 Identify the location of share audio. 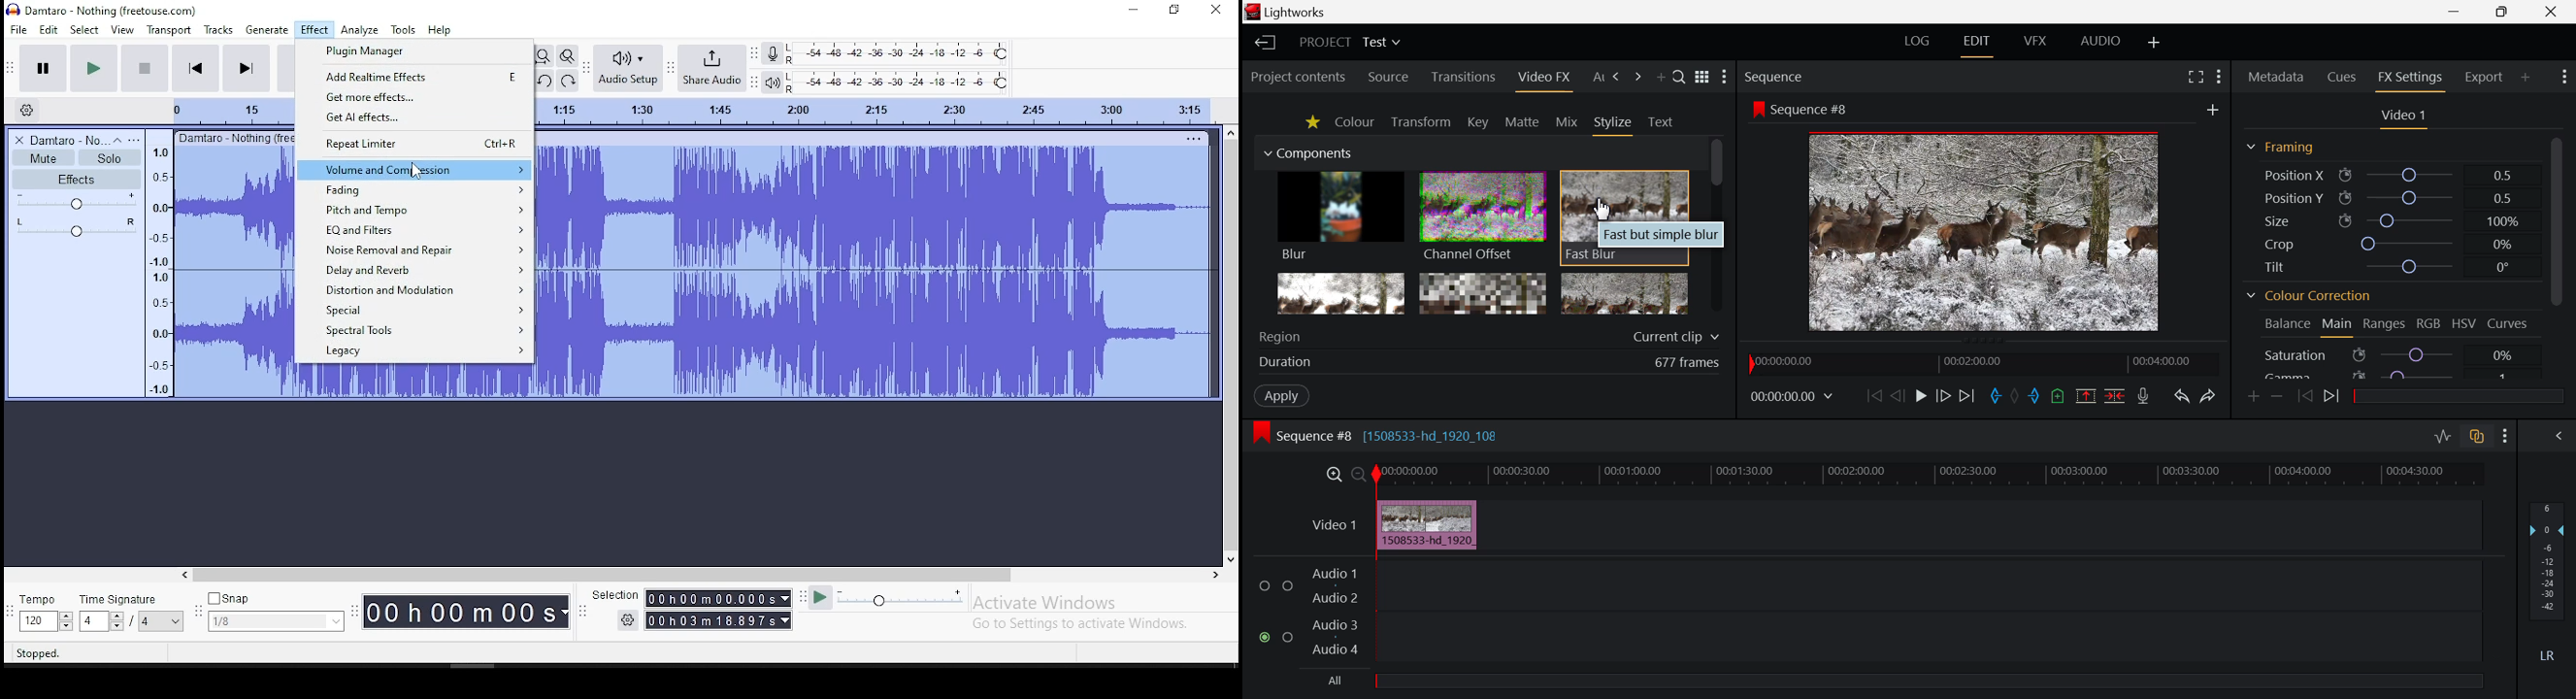
(712, 66).